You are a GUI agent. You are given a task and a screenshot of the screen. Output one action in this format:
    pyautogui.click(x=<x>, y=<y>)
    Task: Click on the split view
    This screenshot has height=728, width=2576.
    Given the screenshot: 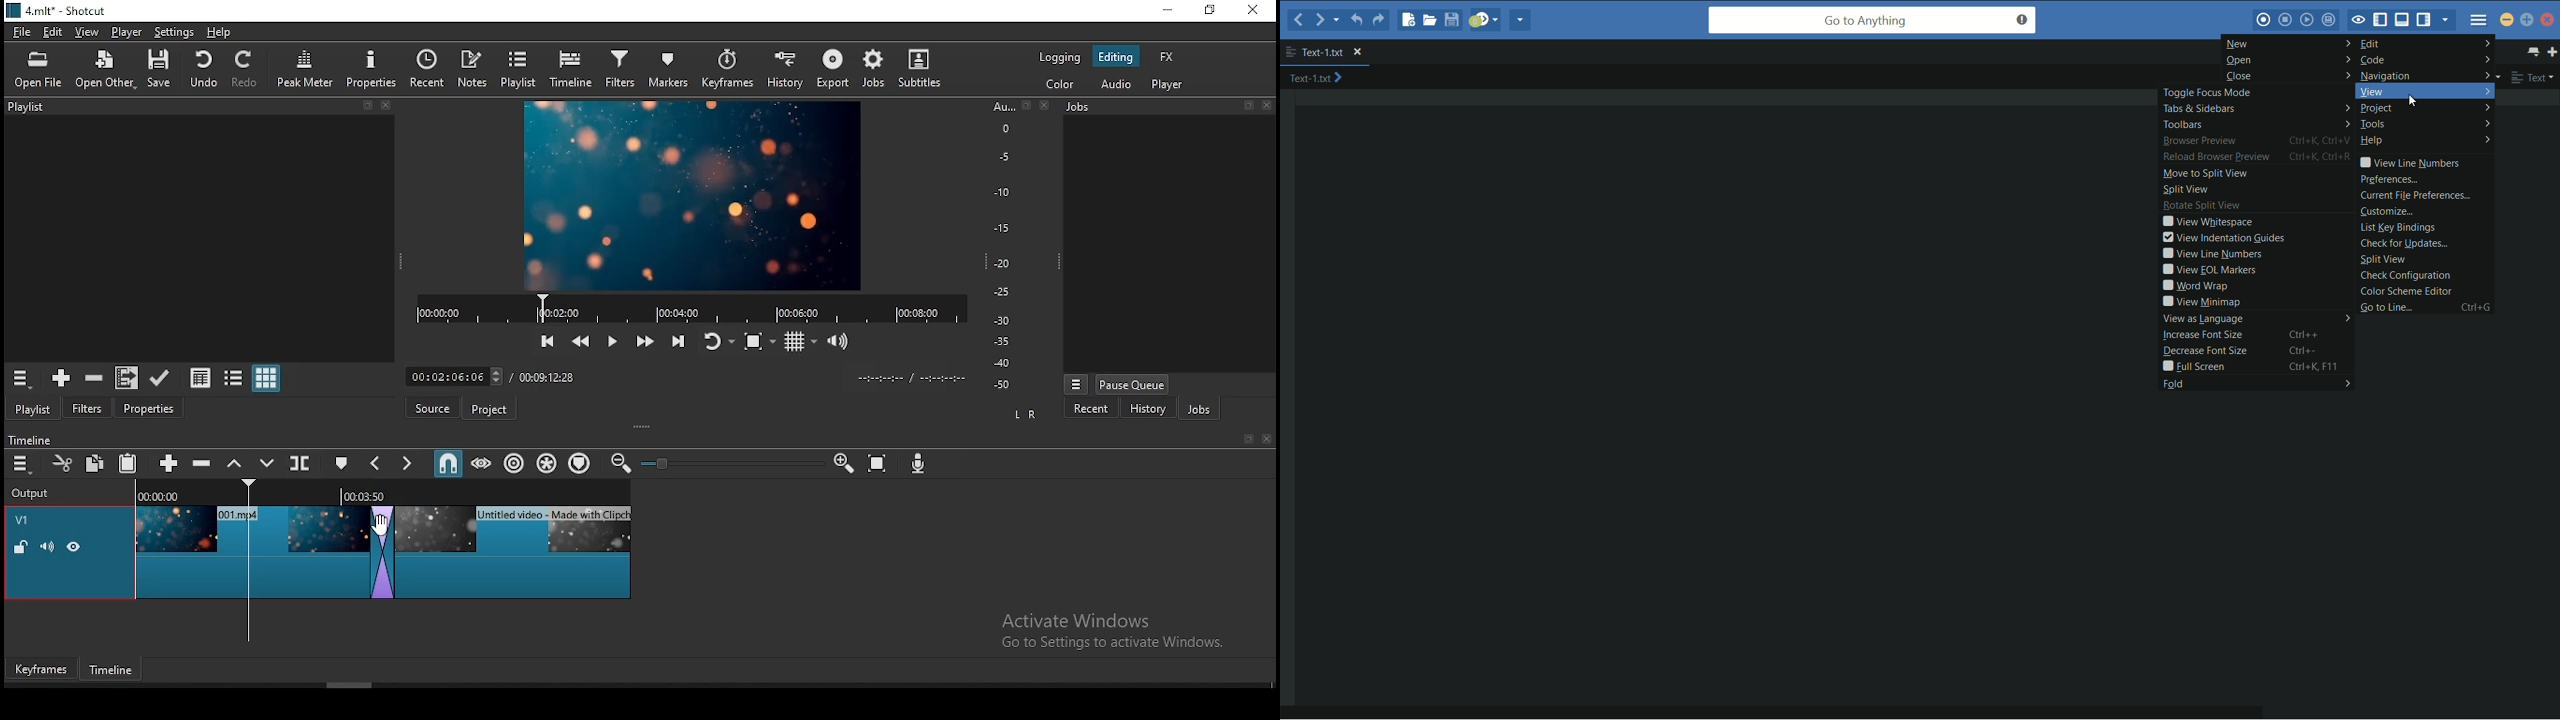 What is the action you would take?
    pyautogui.click(x=2383, y=259)
    